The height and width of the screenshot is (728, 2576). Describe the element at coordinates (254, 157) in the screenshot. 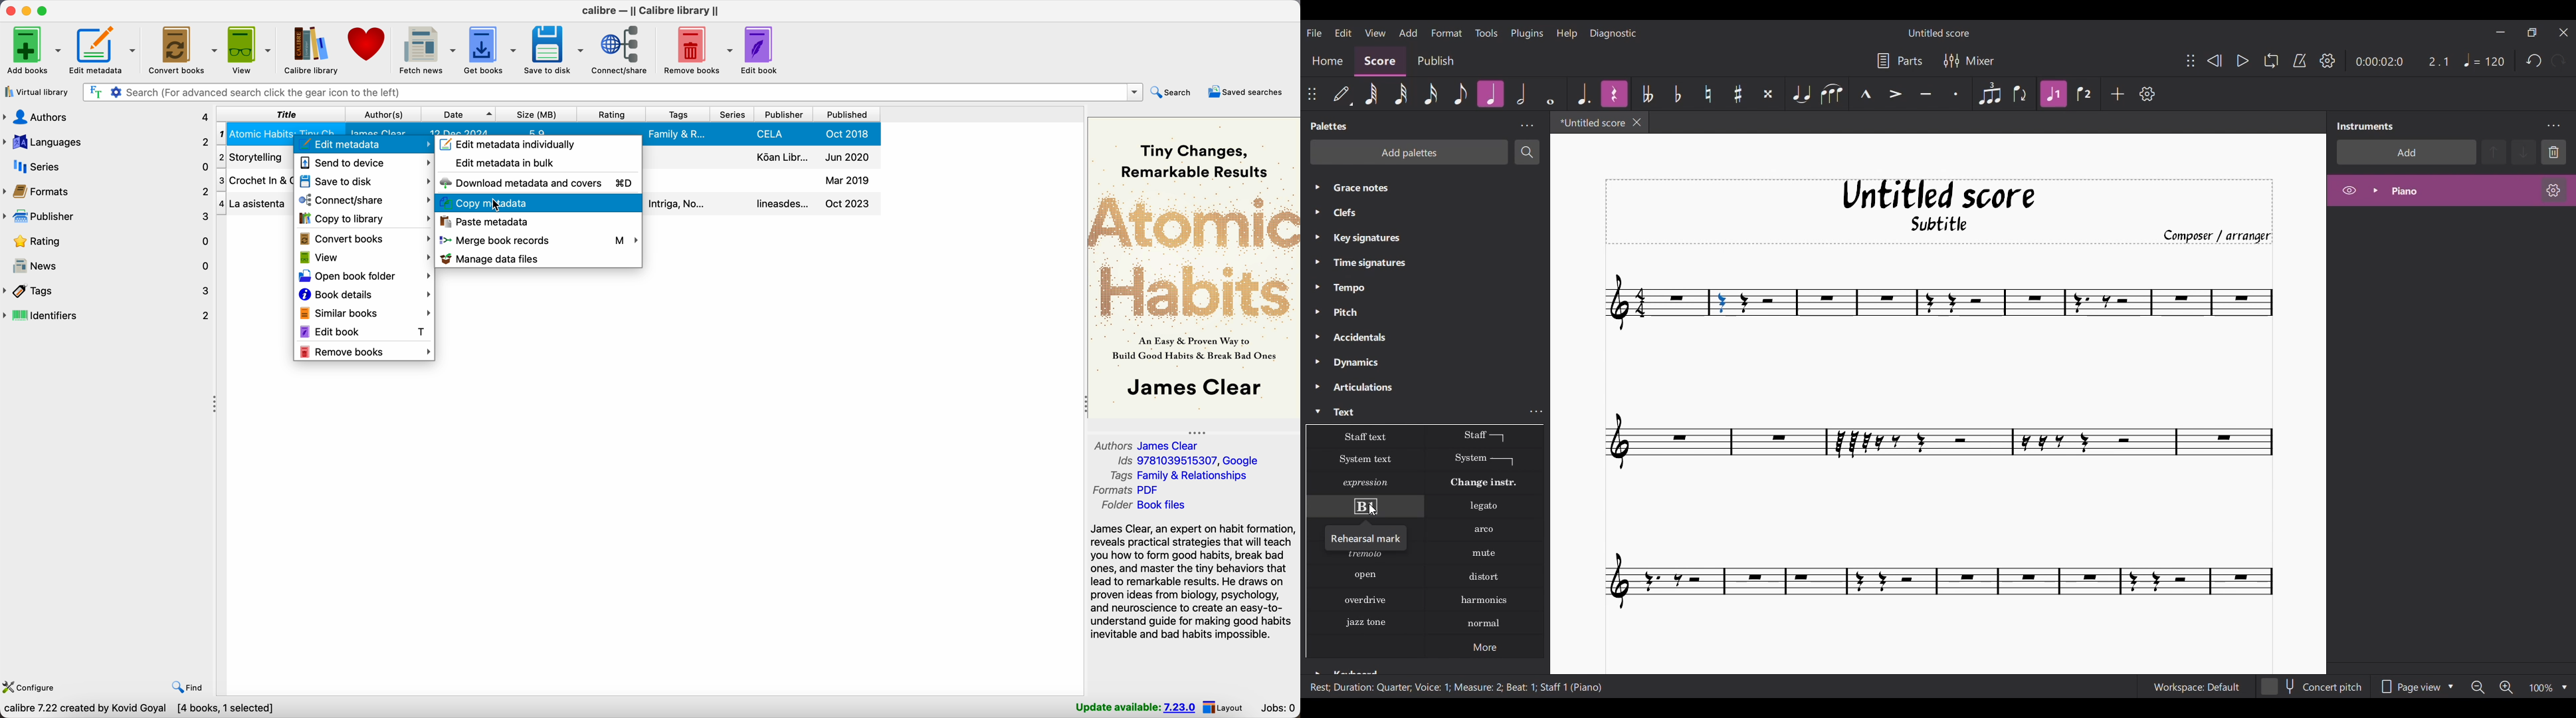

I see `storytelling book details` at that location.